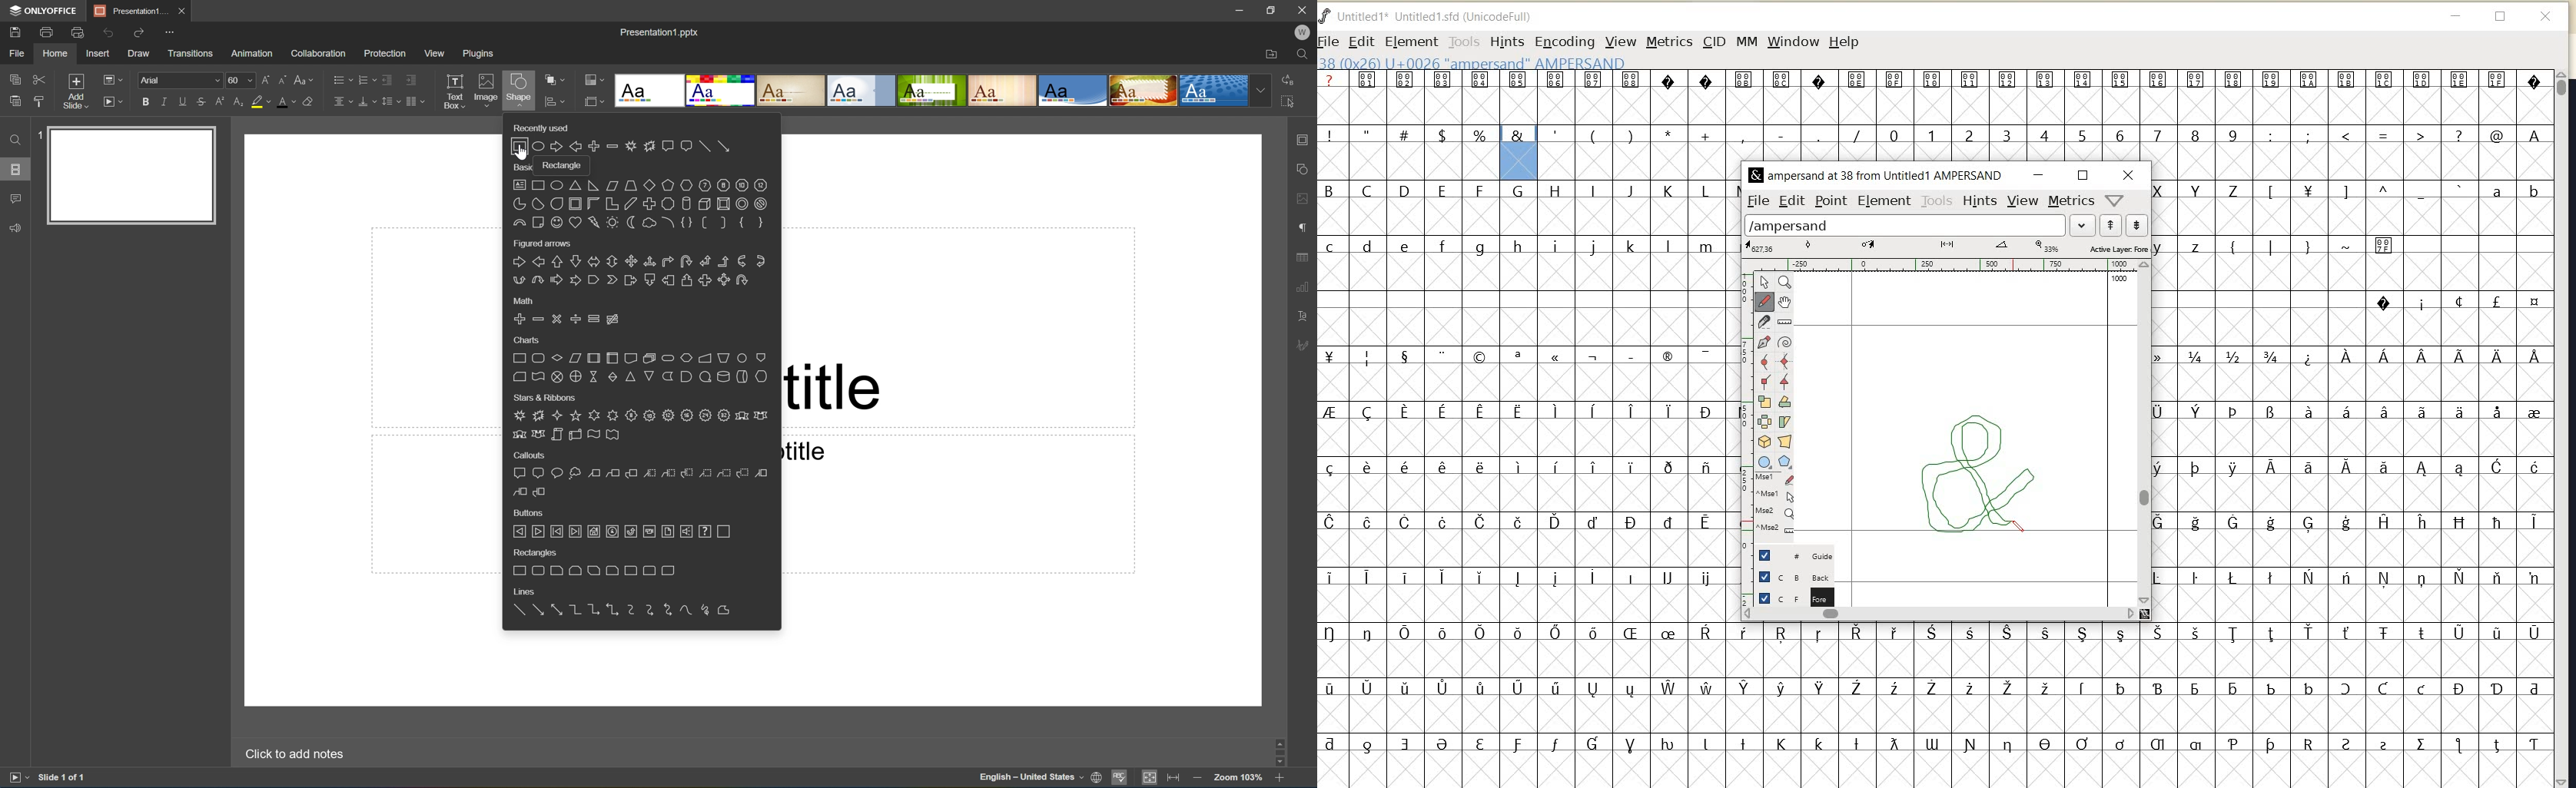  I want to click on FONT NAME, so click(1875, 176).